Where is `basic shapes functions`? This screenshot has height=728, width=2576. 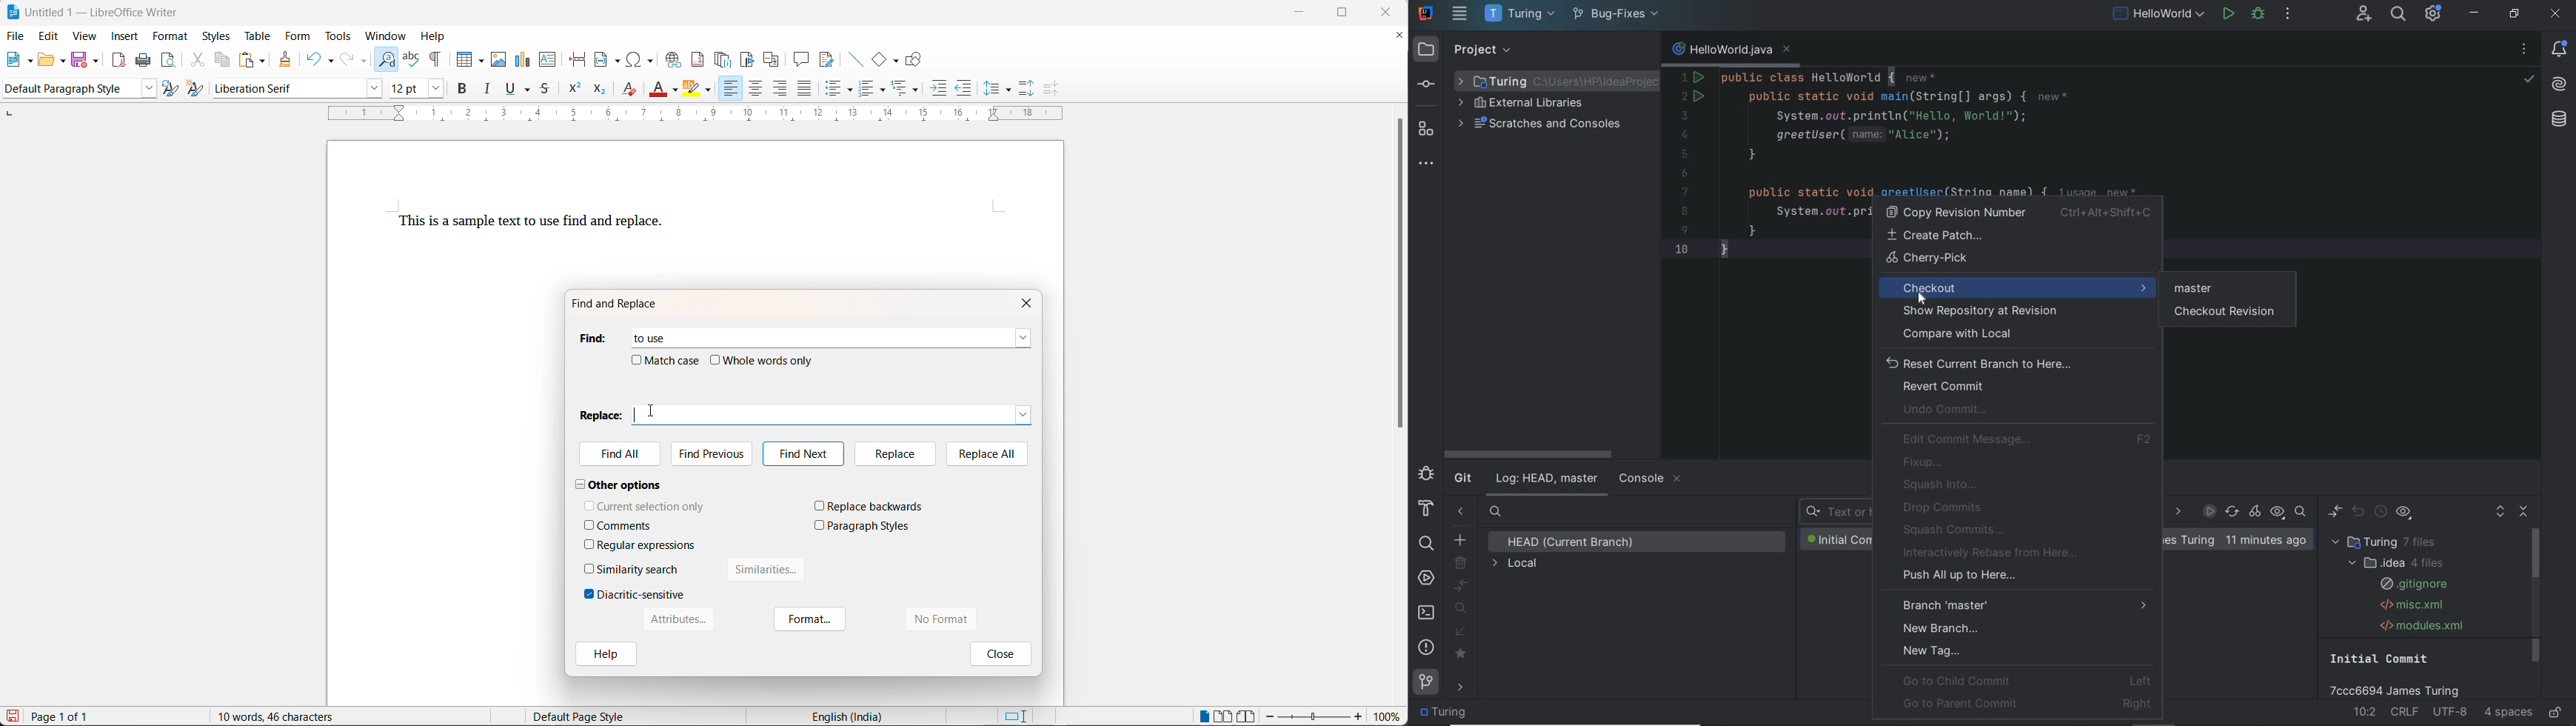 basic shapes functions is located at coordinates (897, 60).